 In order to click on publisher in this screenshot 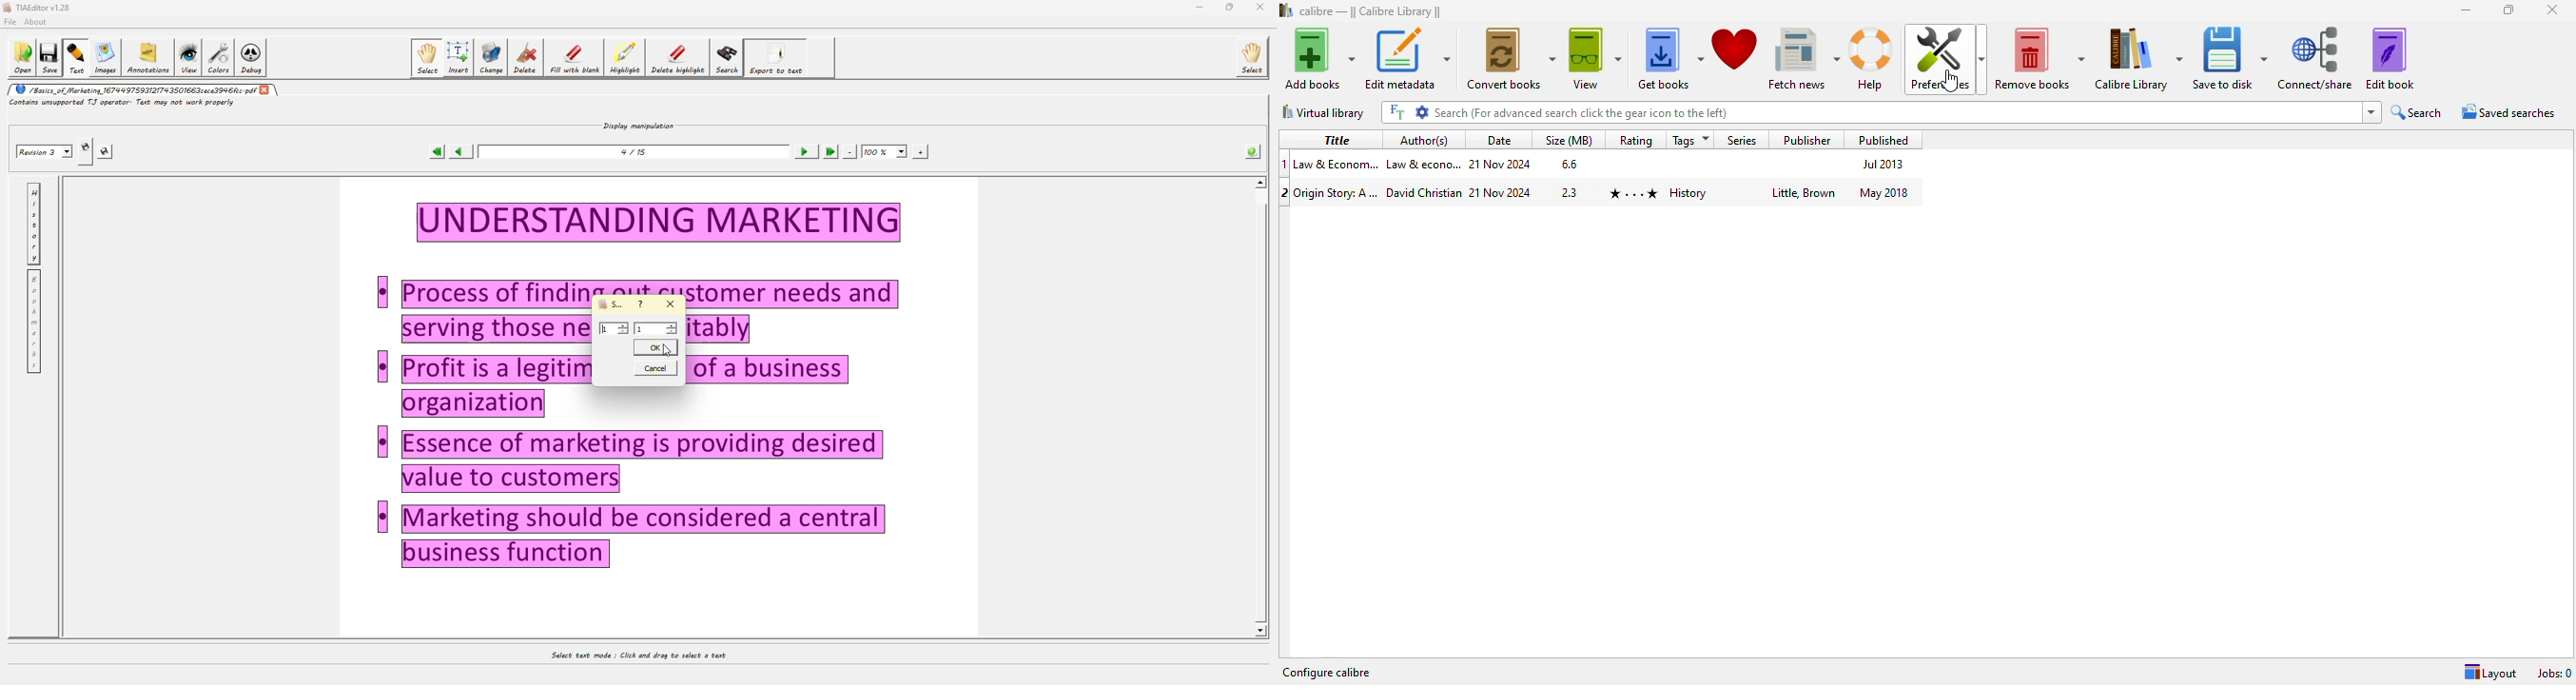, I will do `click(1806, 139)`.